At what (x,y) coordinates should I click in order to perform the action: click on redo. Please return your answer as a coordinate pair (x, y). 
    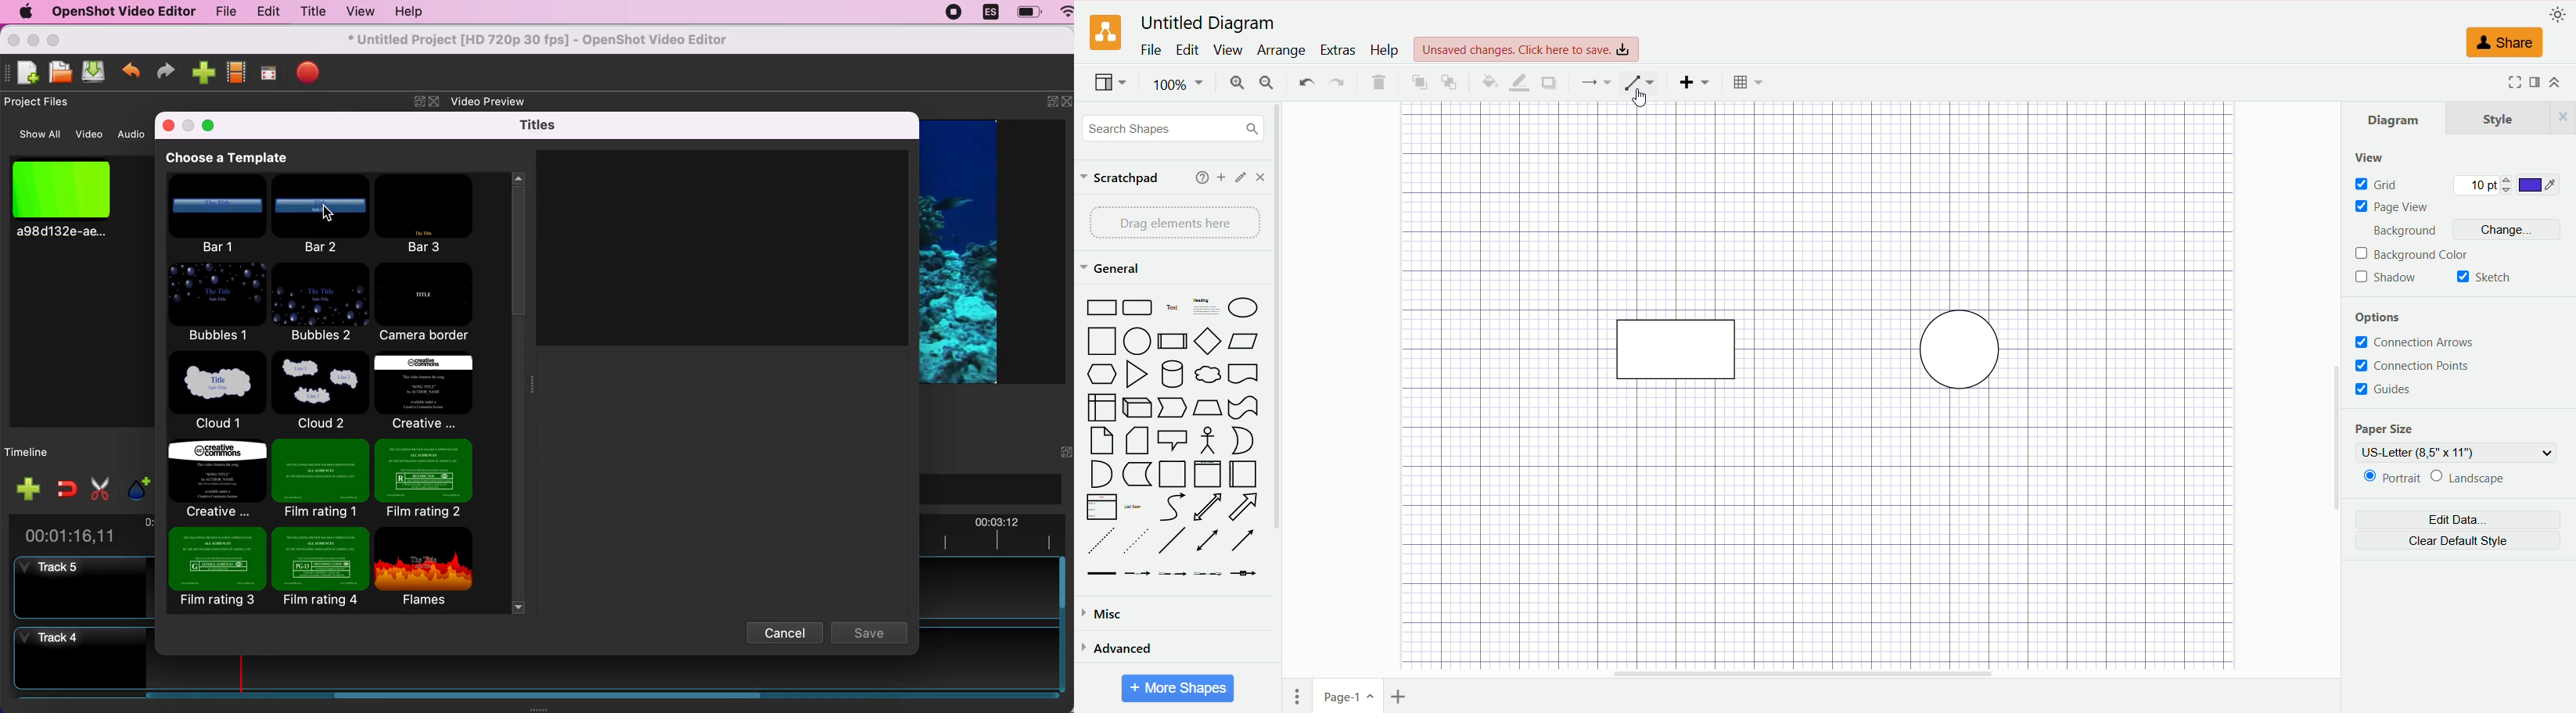
    Looking at the image, I should click on (1336, 82).